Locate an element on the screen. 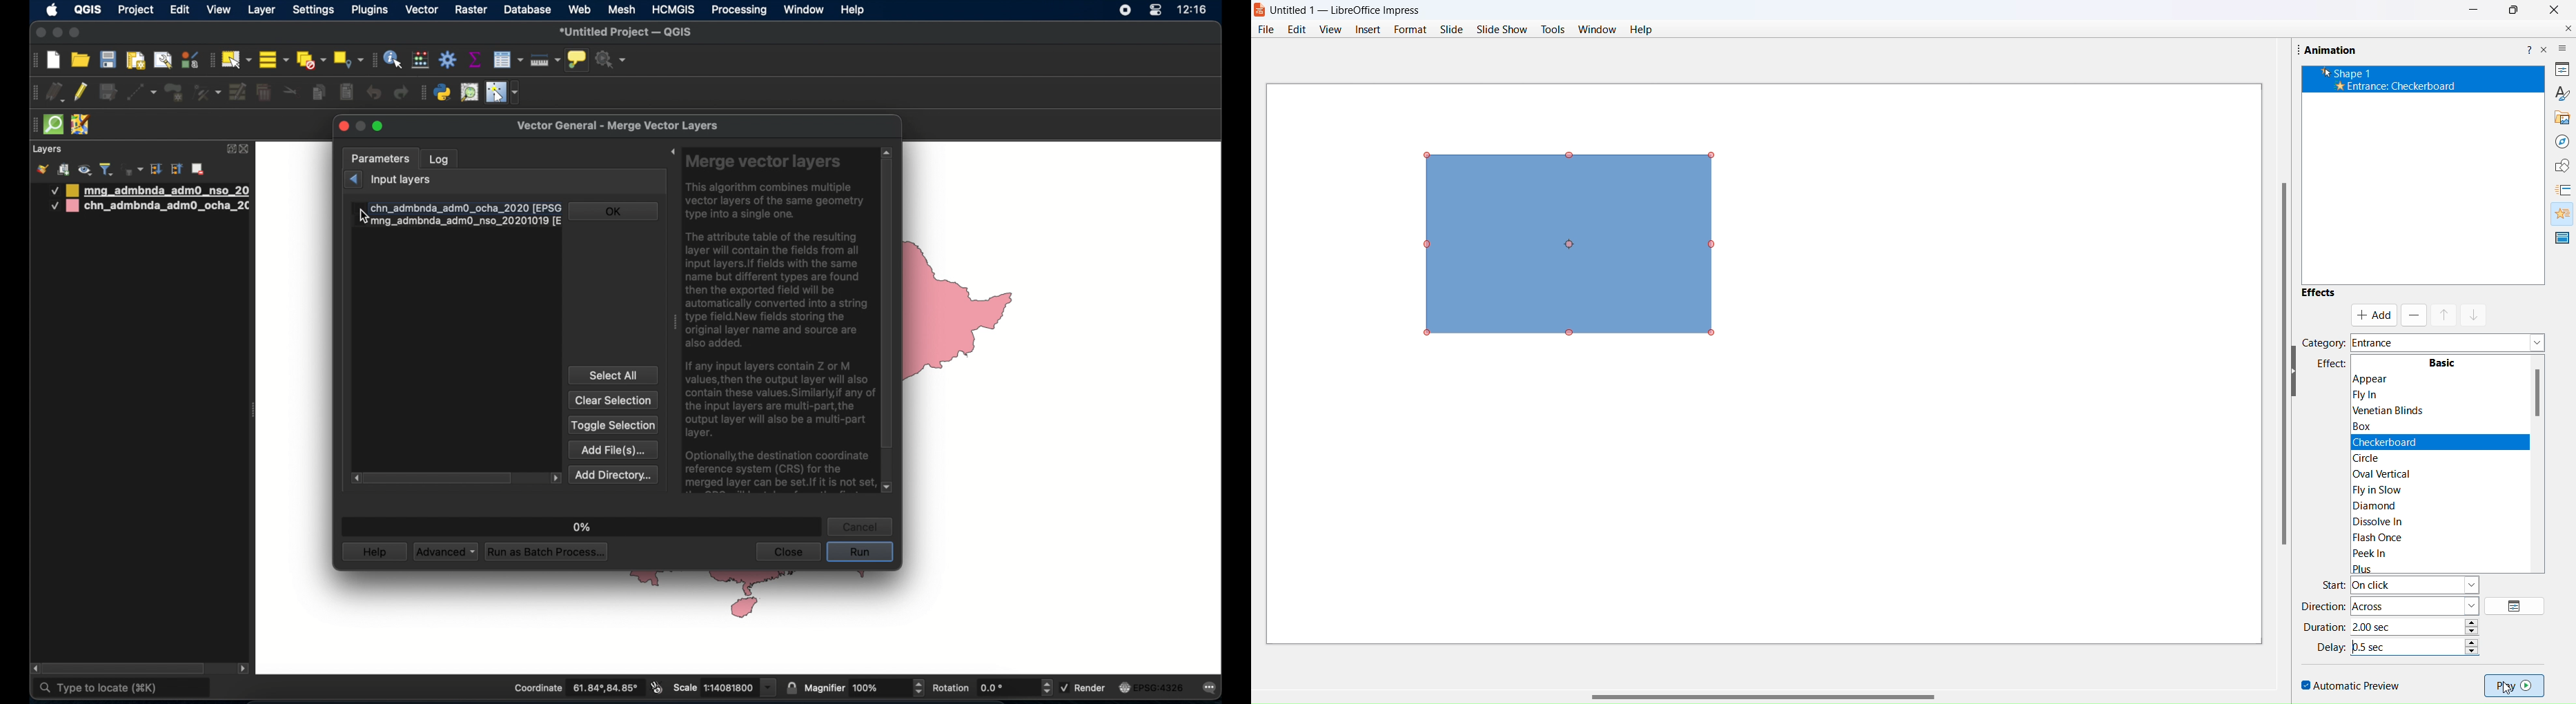 This screenshot has height=728, width=2576. view is located at coordinates (1330, 30).